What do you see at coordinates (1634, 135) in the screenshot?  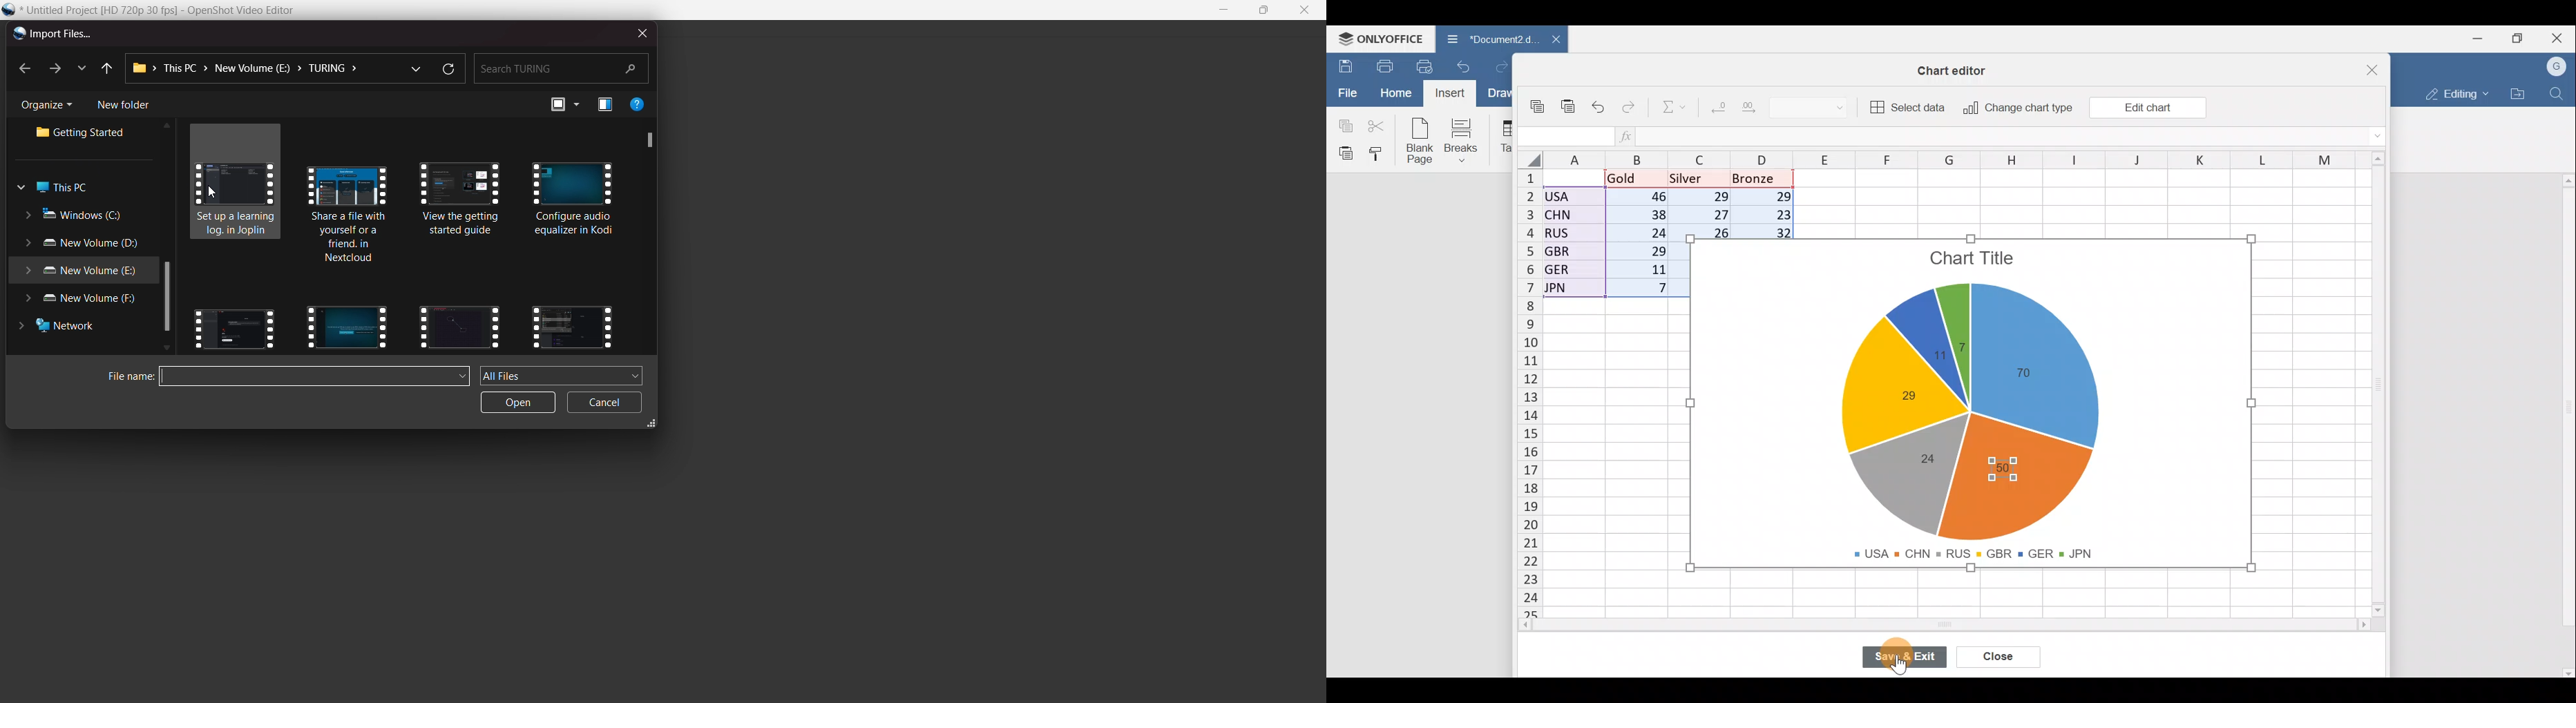 I see `Insert function` at bounding box center [1634, 135].